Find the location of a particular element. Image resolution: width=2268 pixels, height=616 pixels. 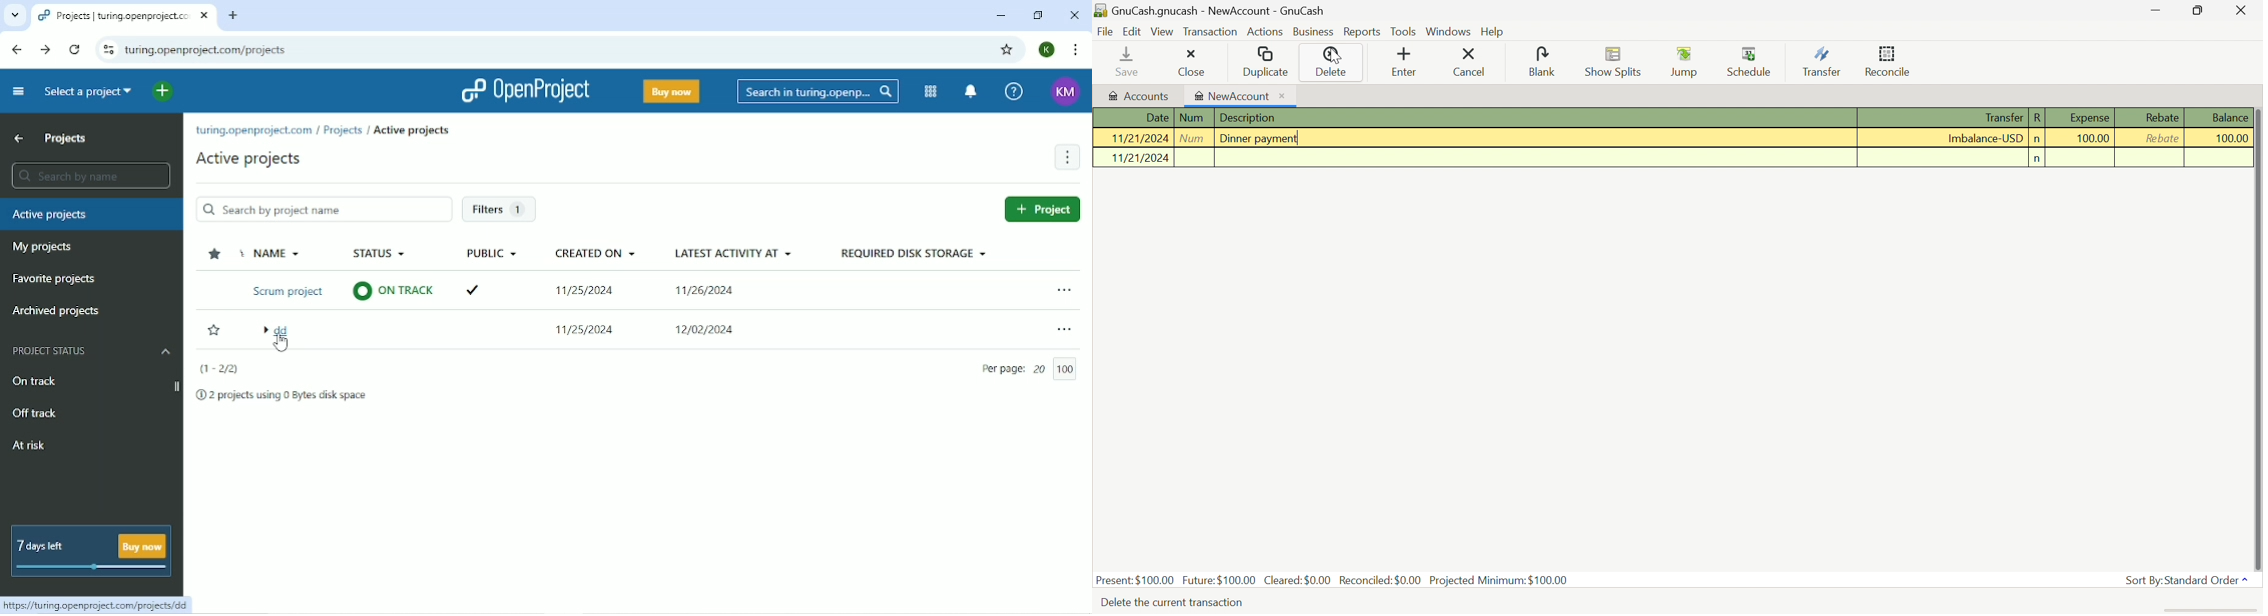

Reconciled: $0.00 is located at coordinates (1381, 580).